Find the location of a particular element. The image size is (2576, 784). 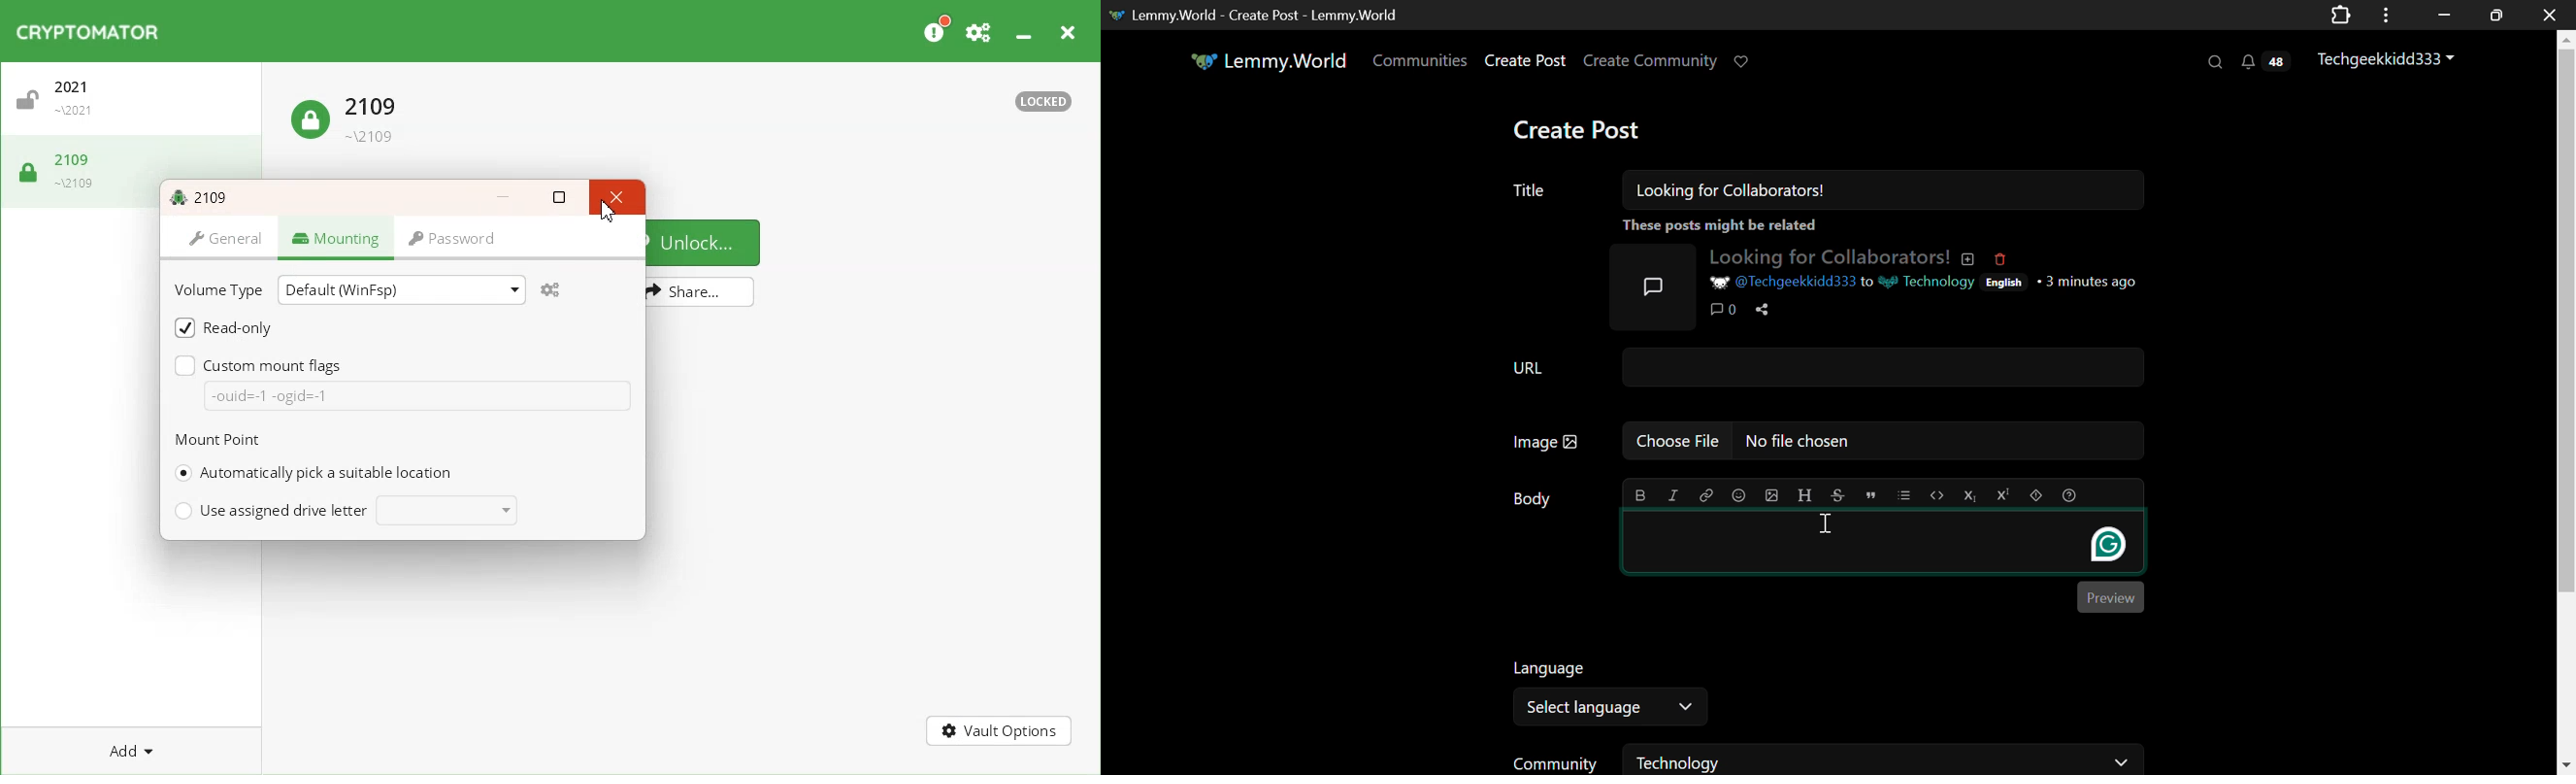

link is located at coordinates (1708, 496).